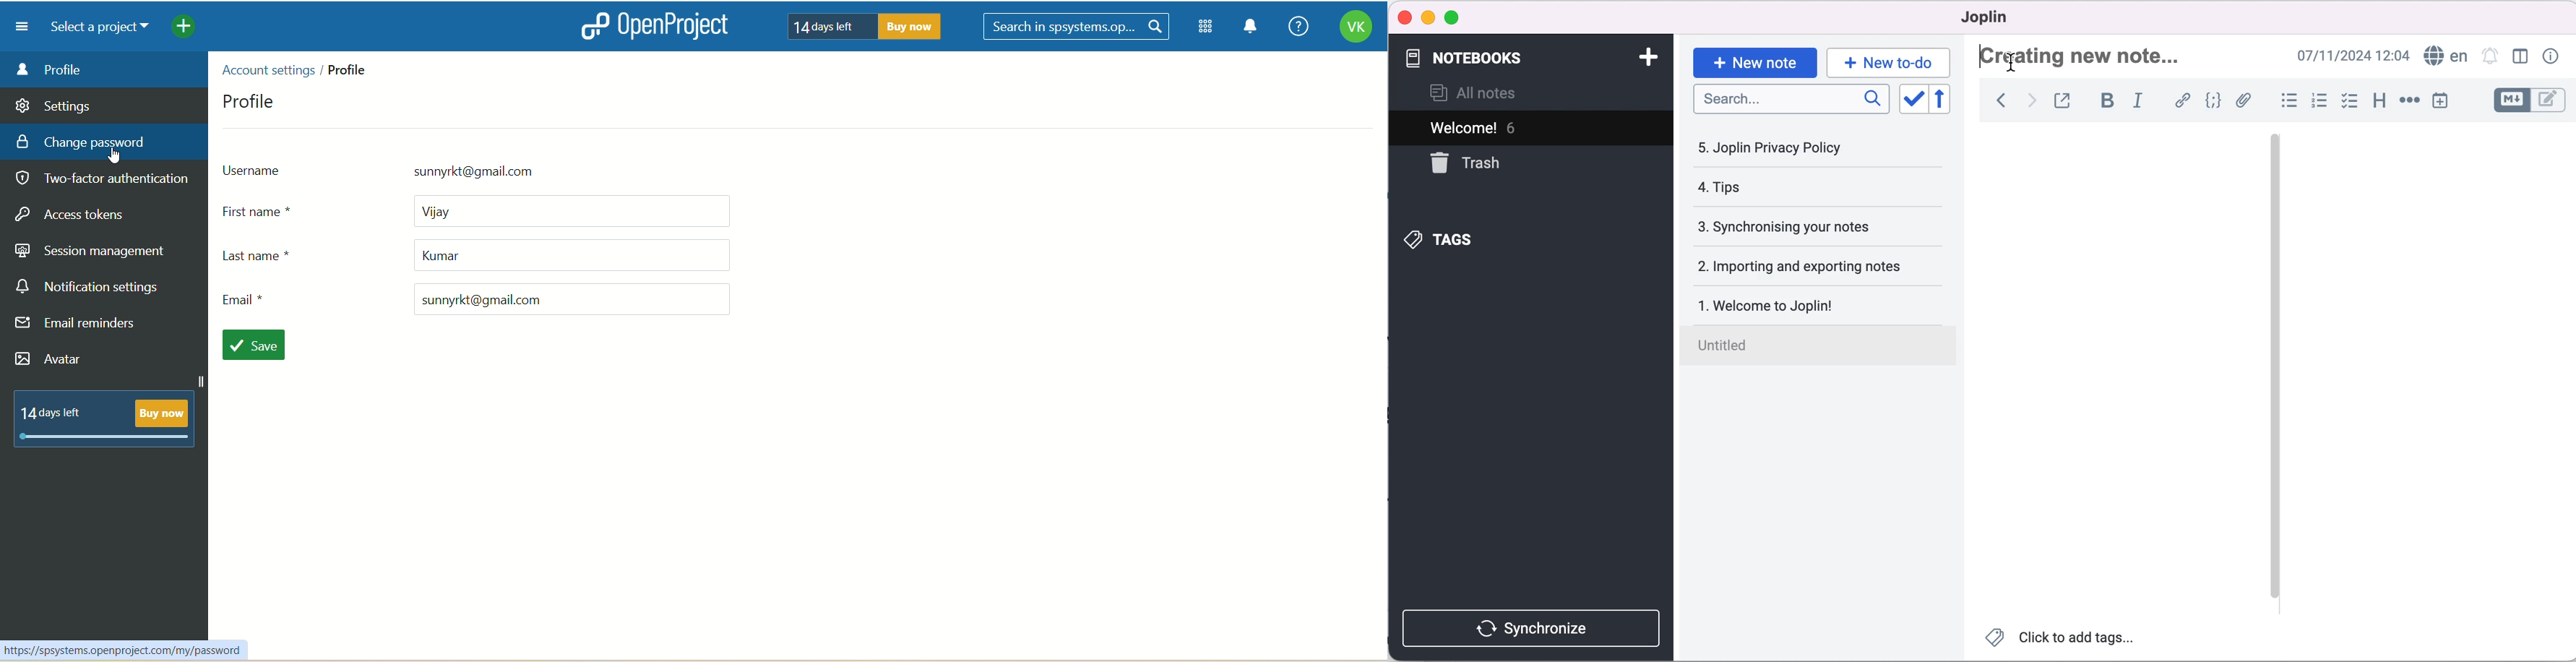 The height and width of the screenshot is (672, 2576). I want to click on cursor, so click(2010, 65).